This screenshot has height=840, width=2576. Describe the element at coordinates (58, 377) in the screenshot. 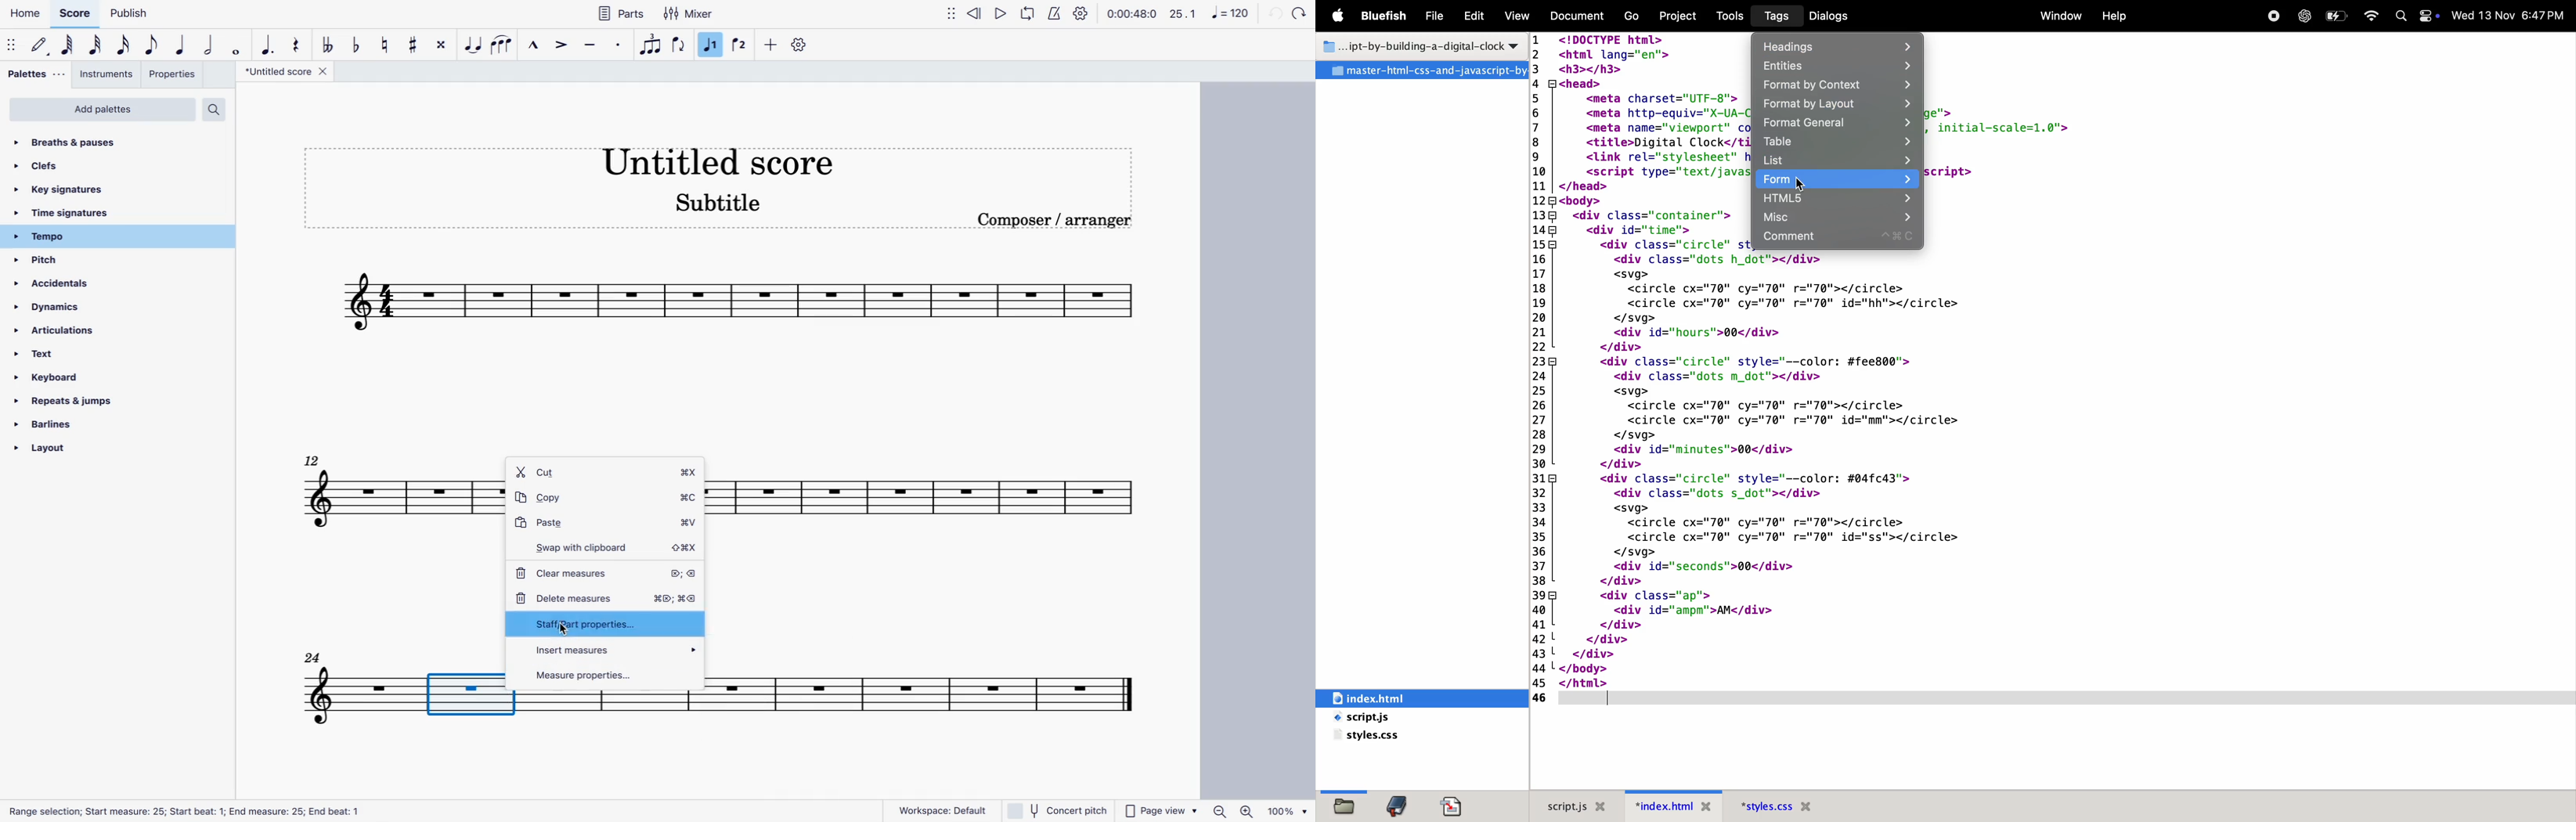

I see `keyboard` at that location.